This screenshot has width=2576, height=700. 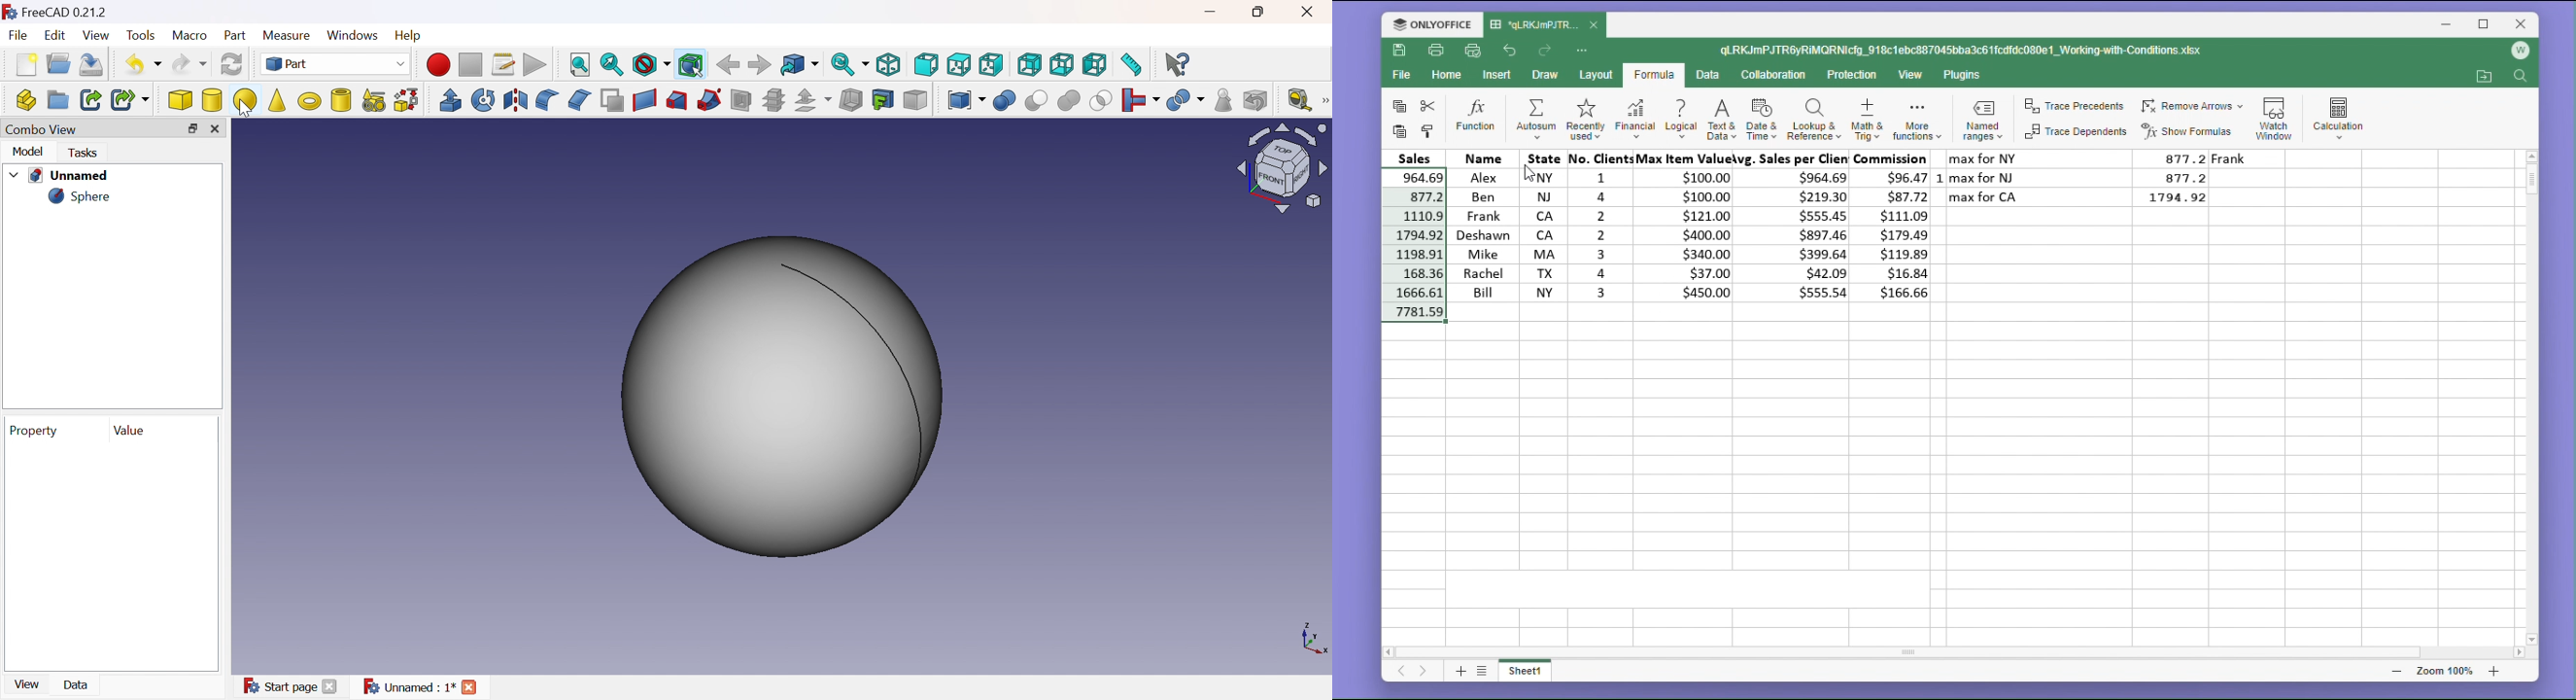 What do you see at coordinates (650, 65) in the screenshot?
I see `Draw style` at bounding box center [650, 65].